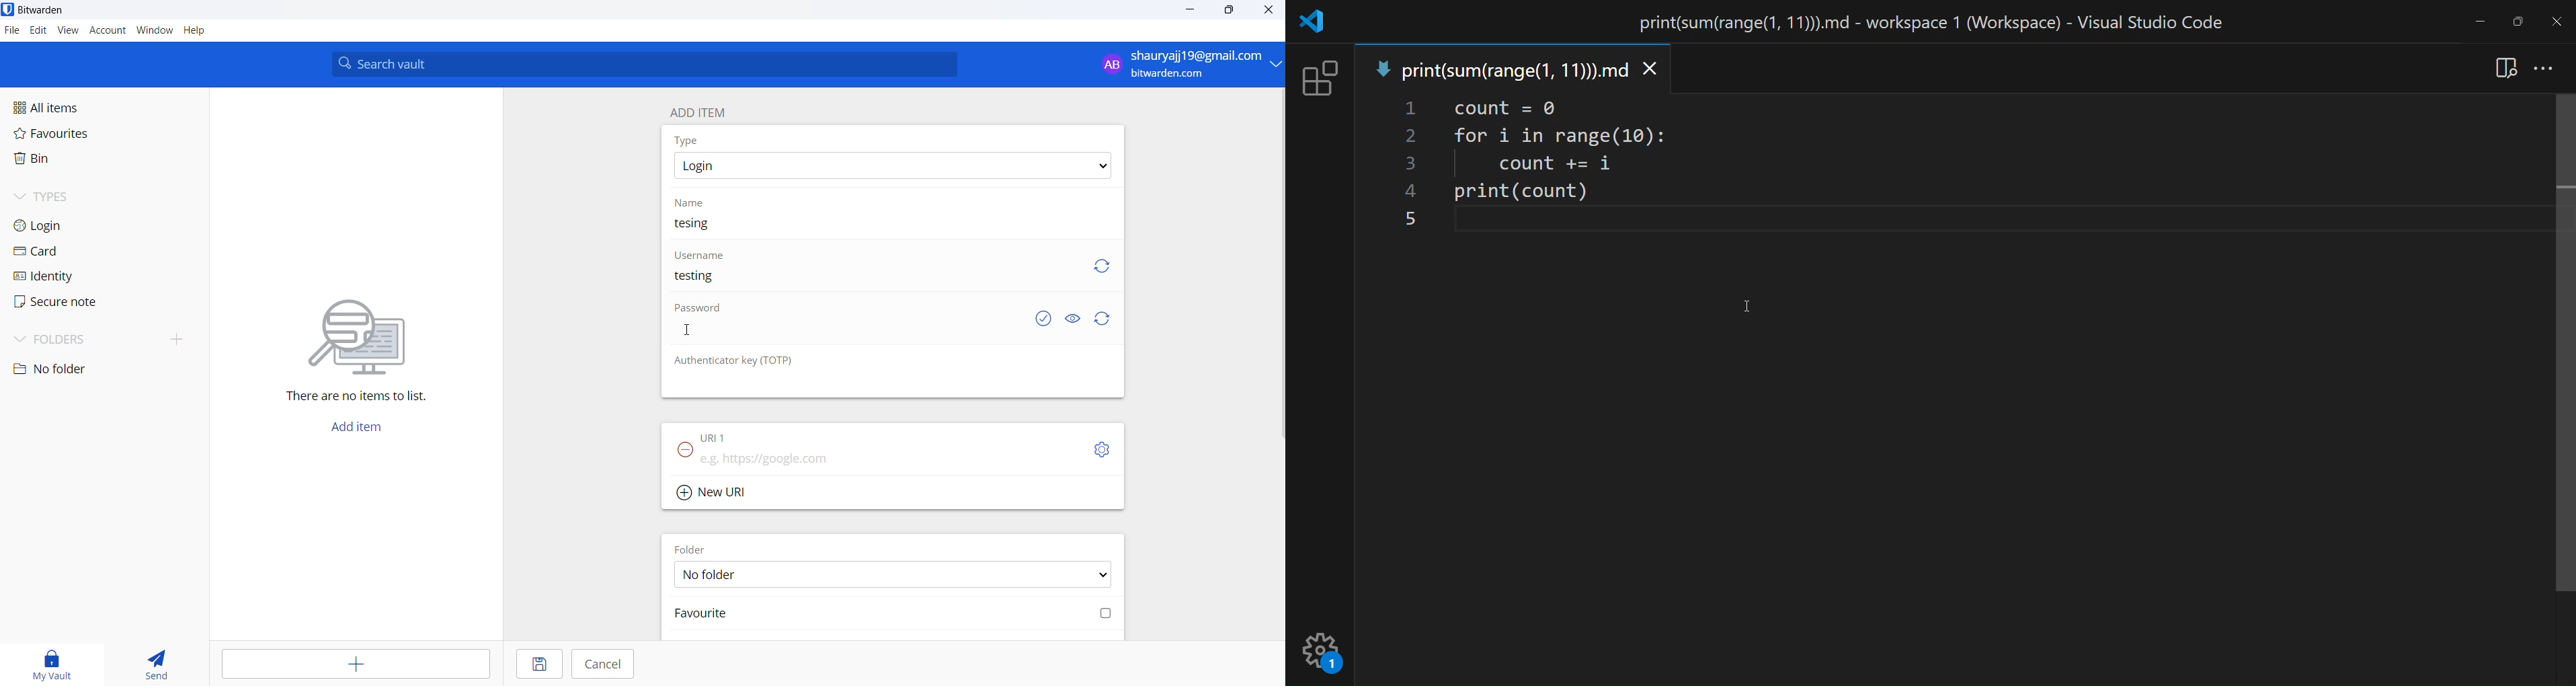 This screenshot has width=2576, height=700. I want to click on login and logout options, so click(1191, 65).